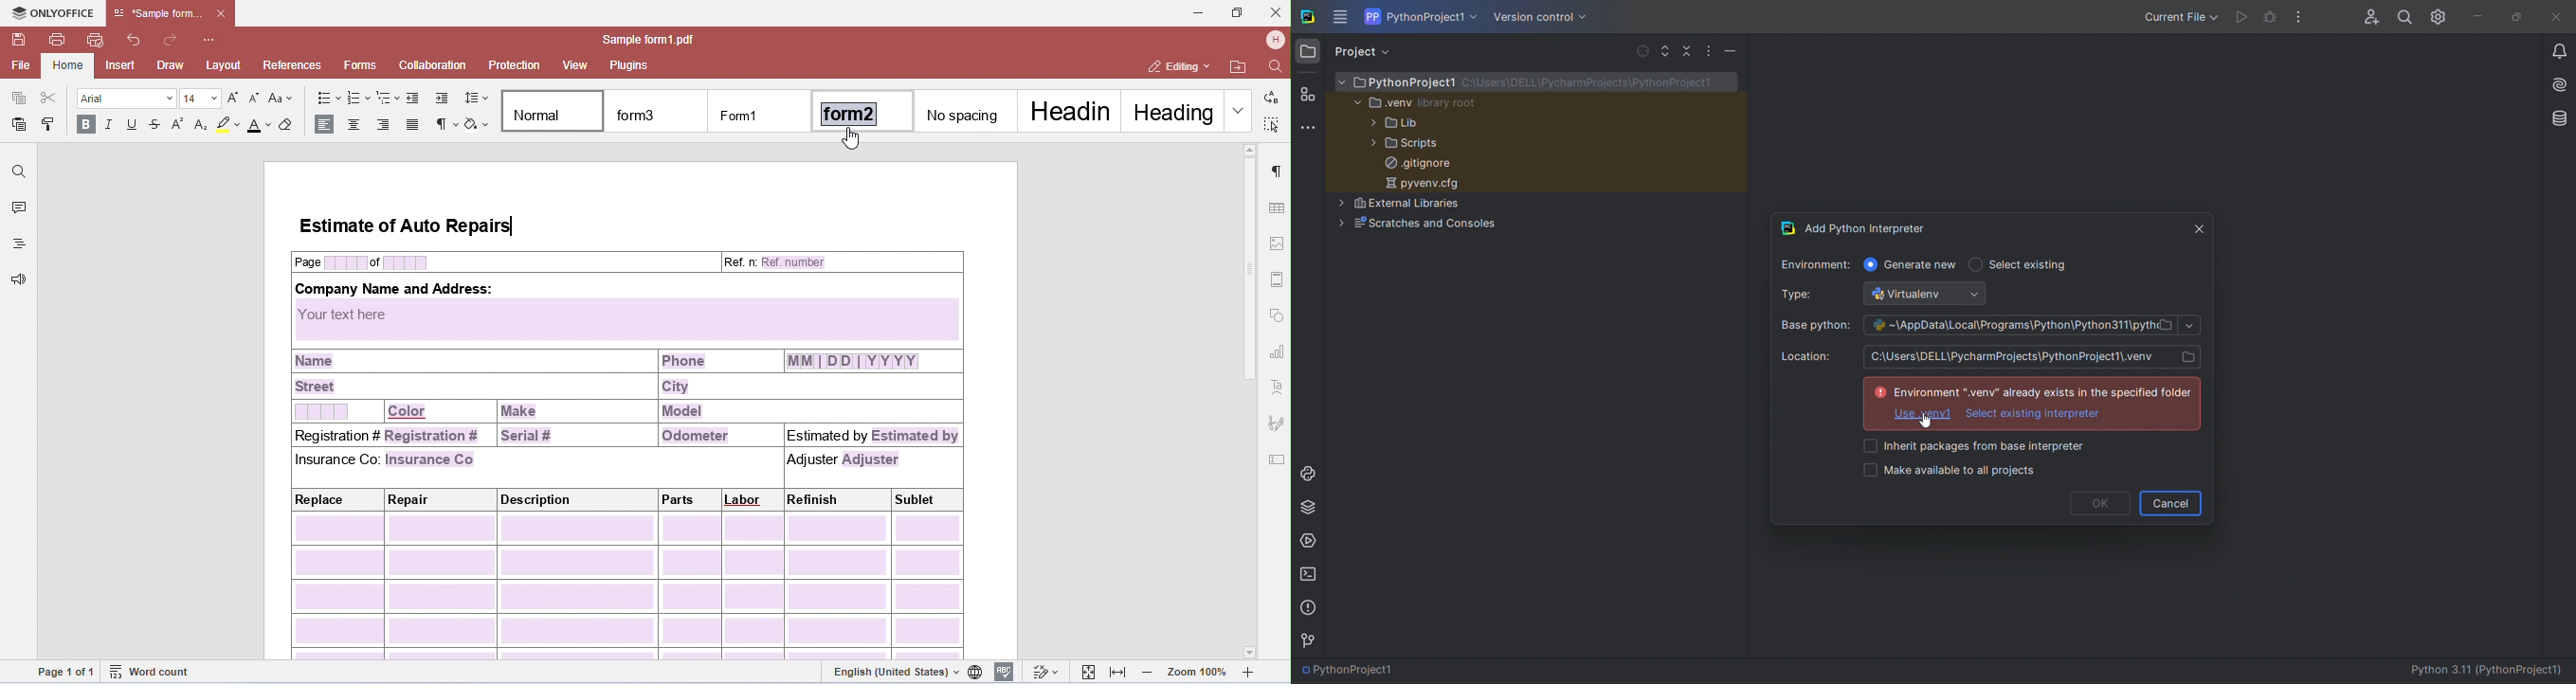  What do you see at coordinates (1308, 542) in the screenshot?
I see `services` at bounding box center [1308, 542].